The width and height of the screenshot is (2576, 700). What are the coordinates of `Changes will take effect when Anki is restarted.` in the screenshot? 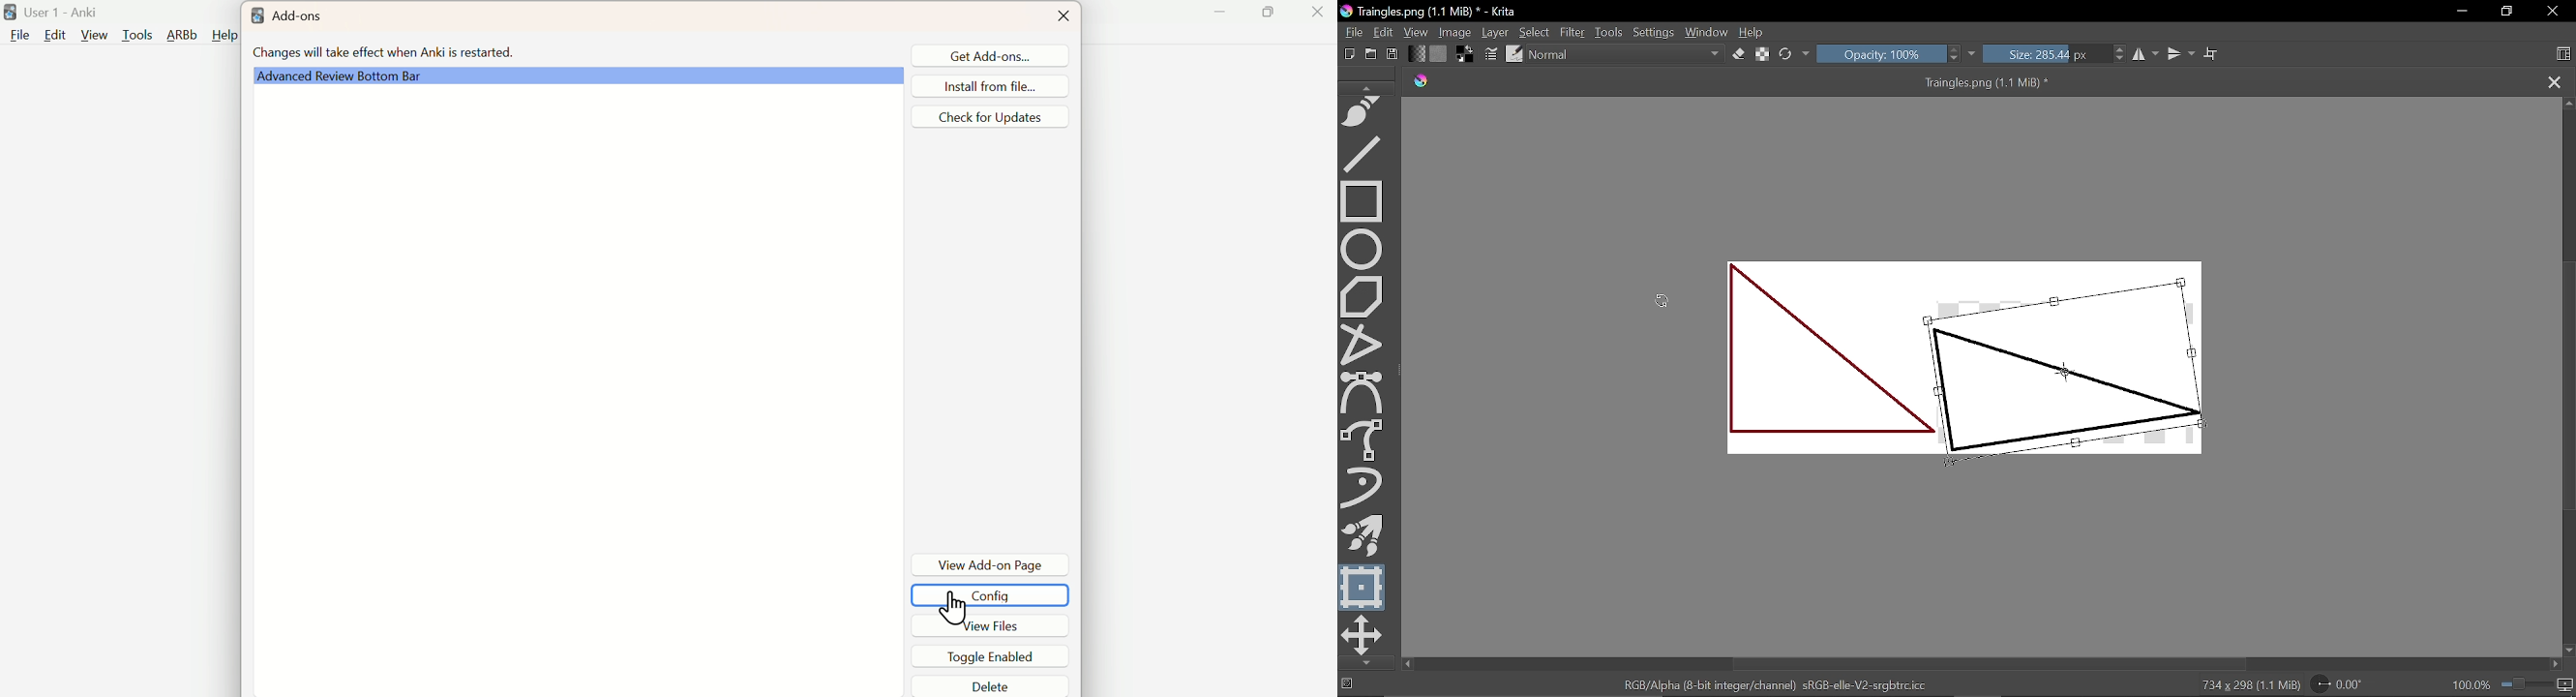 It's located at (385, 51).